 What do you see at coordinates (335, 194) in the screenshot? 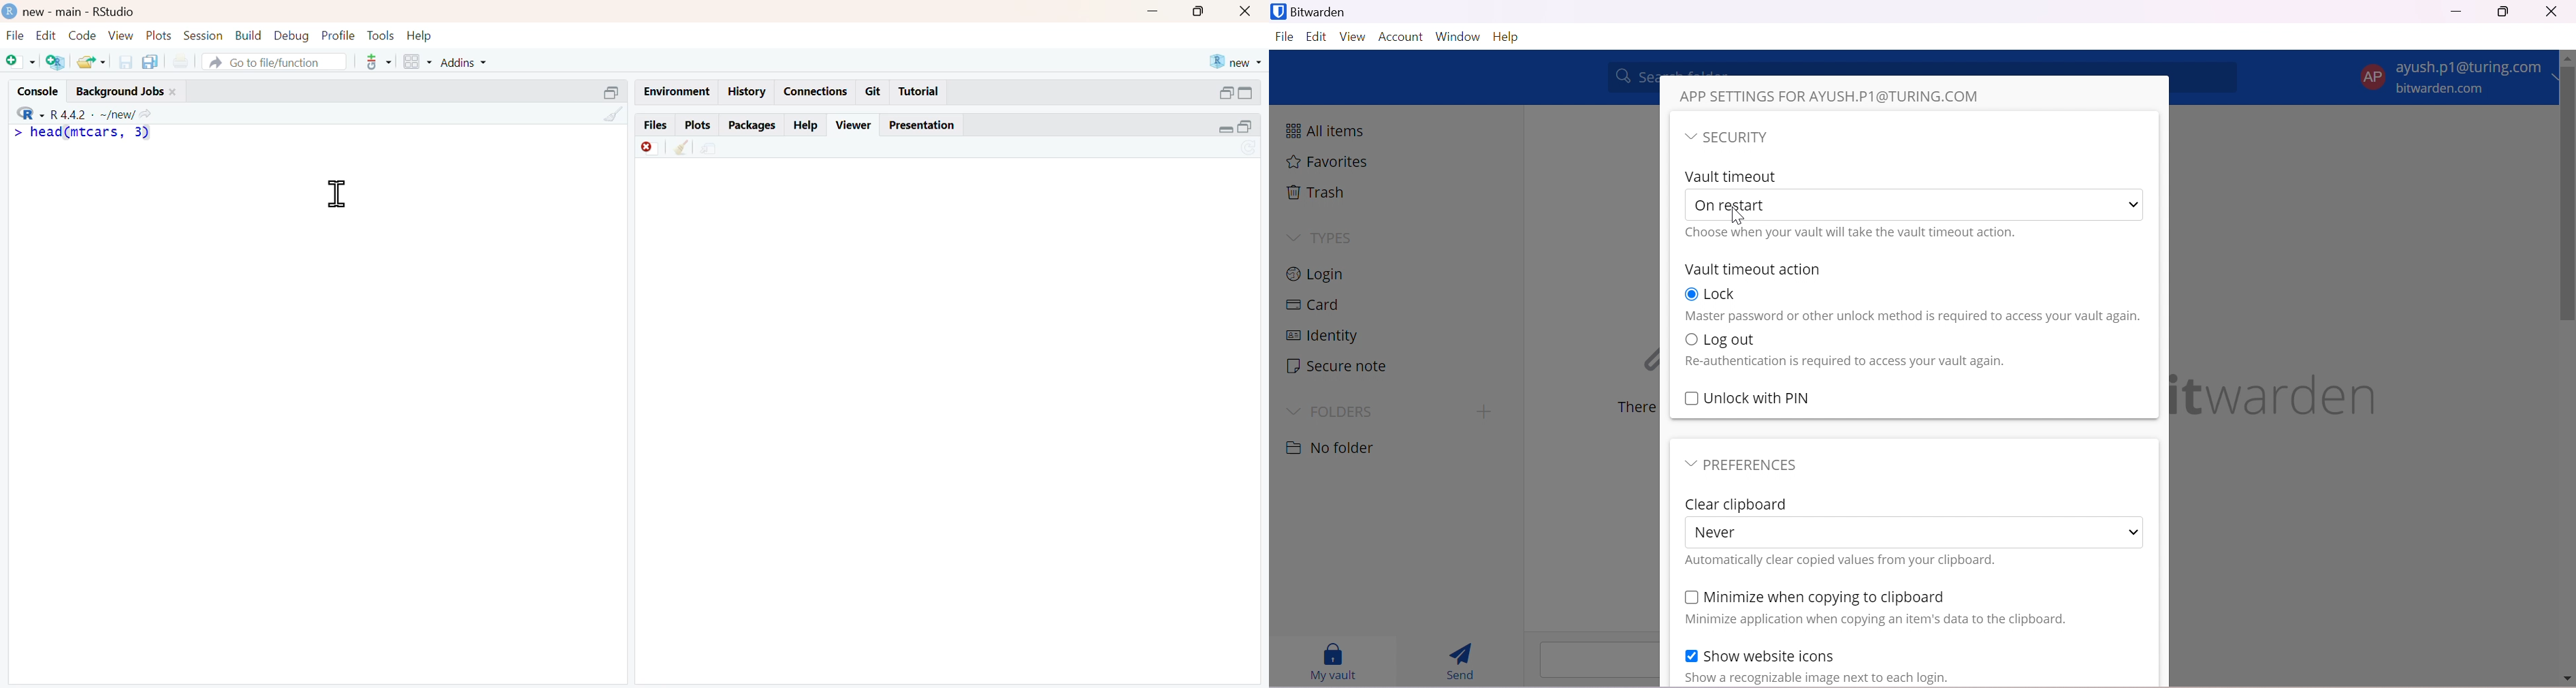
I see `text cursor` at bounding box center [335, 194].